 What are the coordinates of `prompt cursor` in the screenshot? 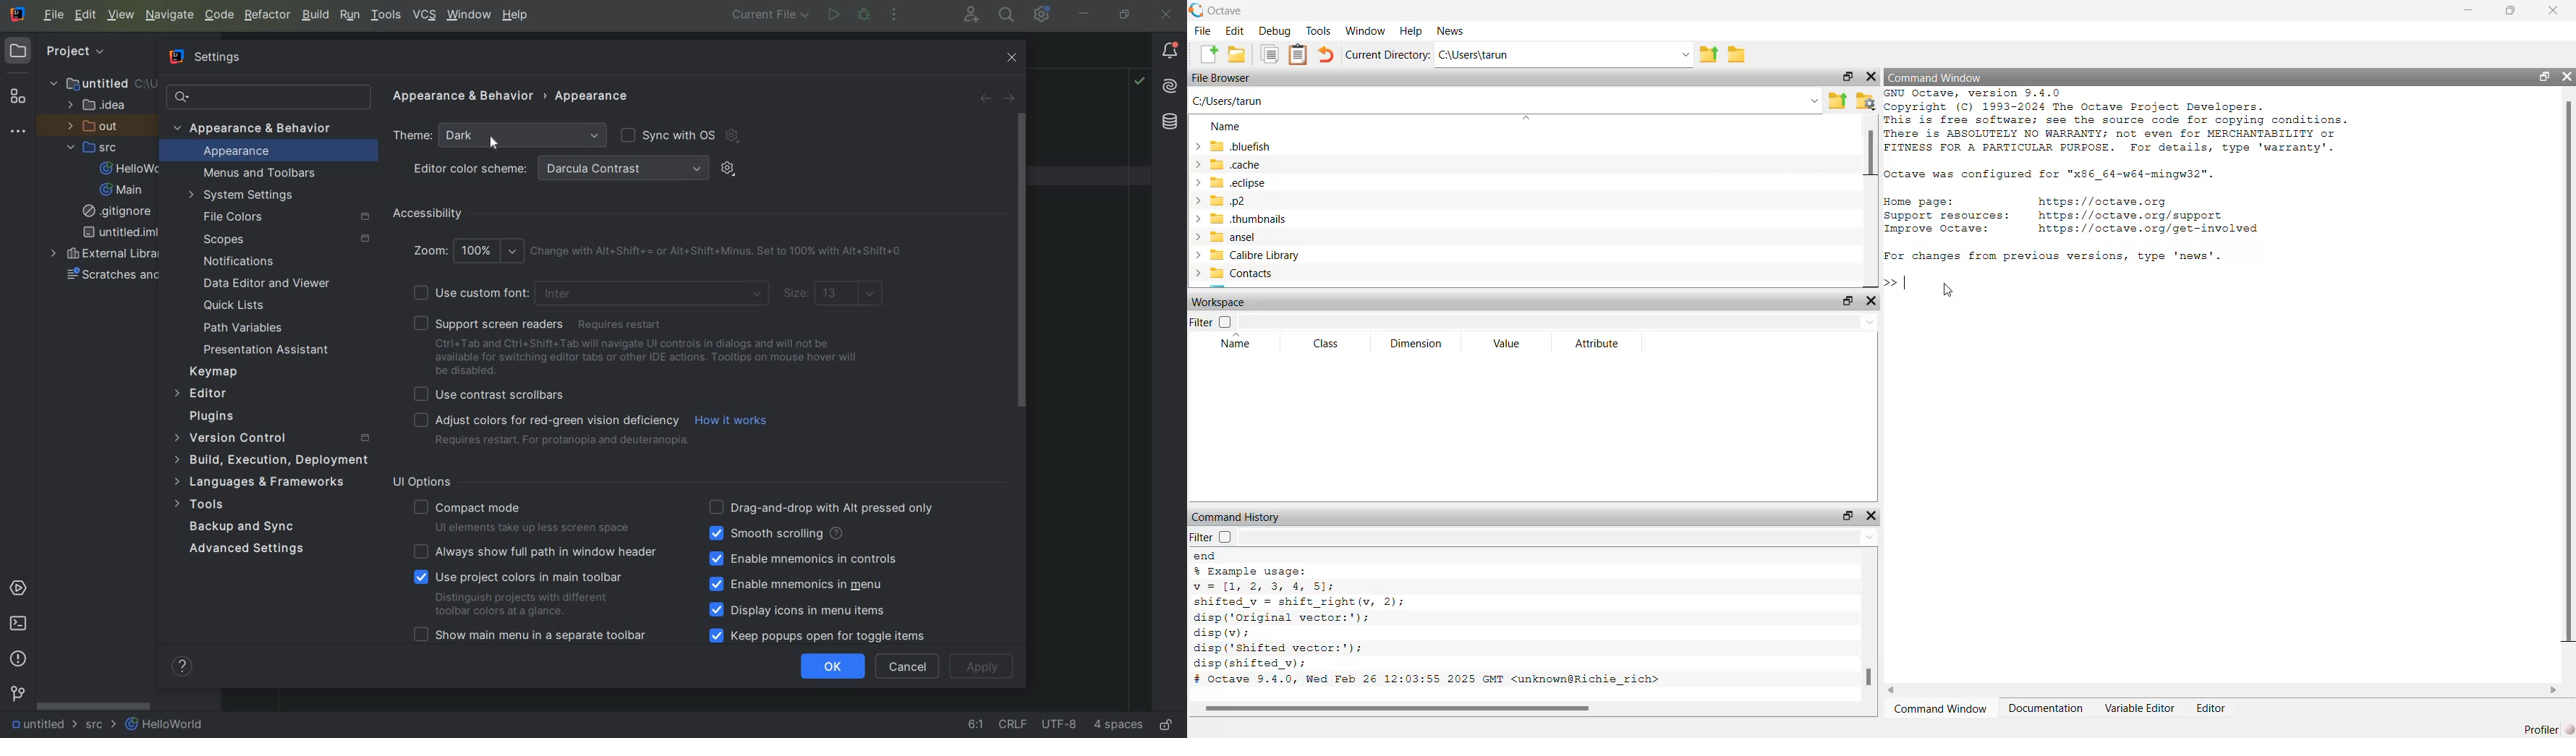 It's located at (1888, 280).